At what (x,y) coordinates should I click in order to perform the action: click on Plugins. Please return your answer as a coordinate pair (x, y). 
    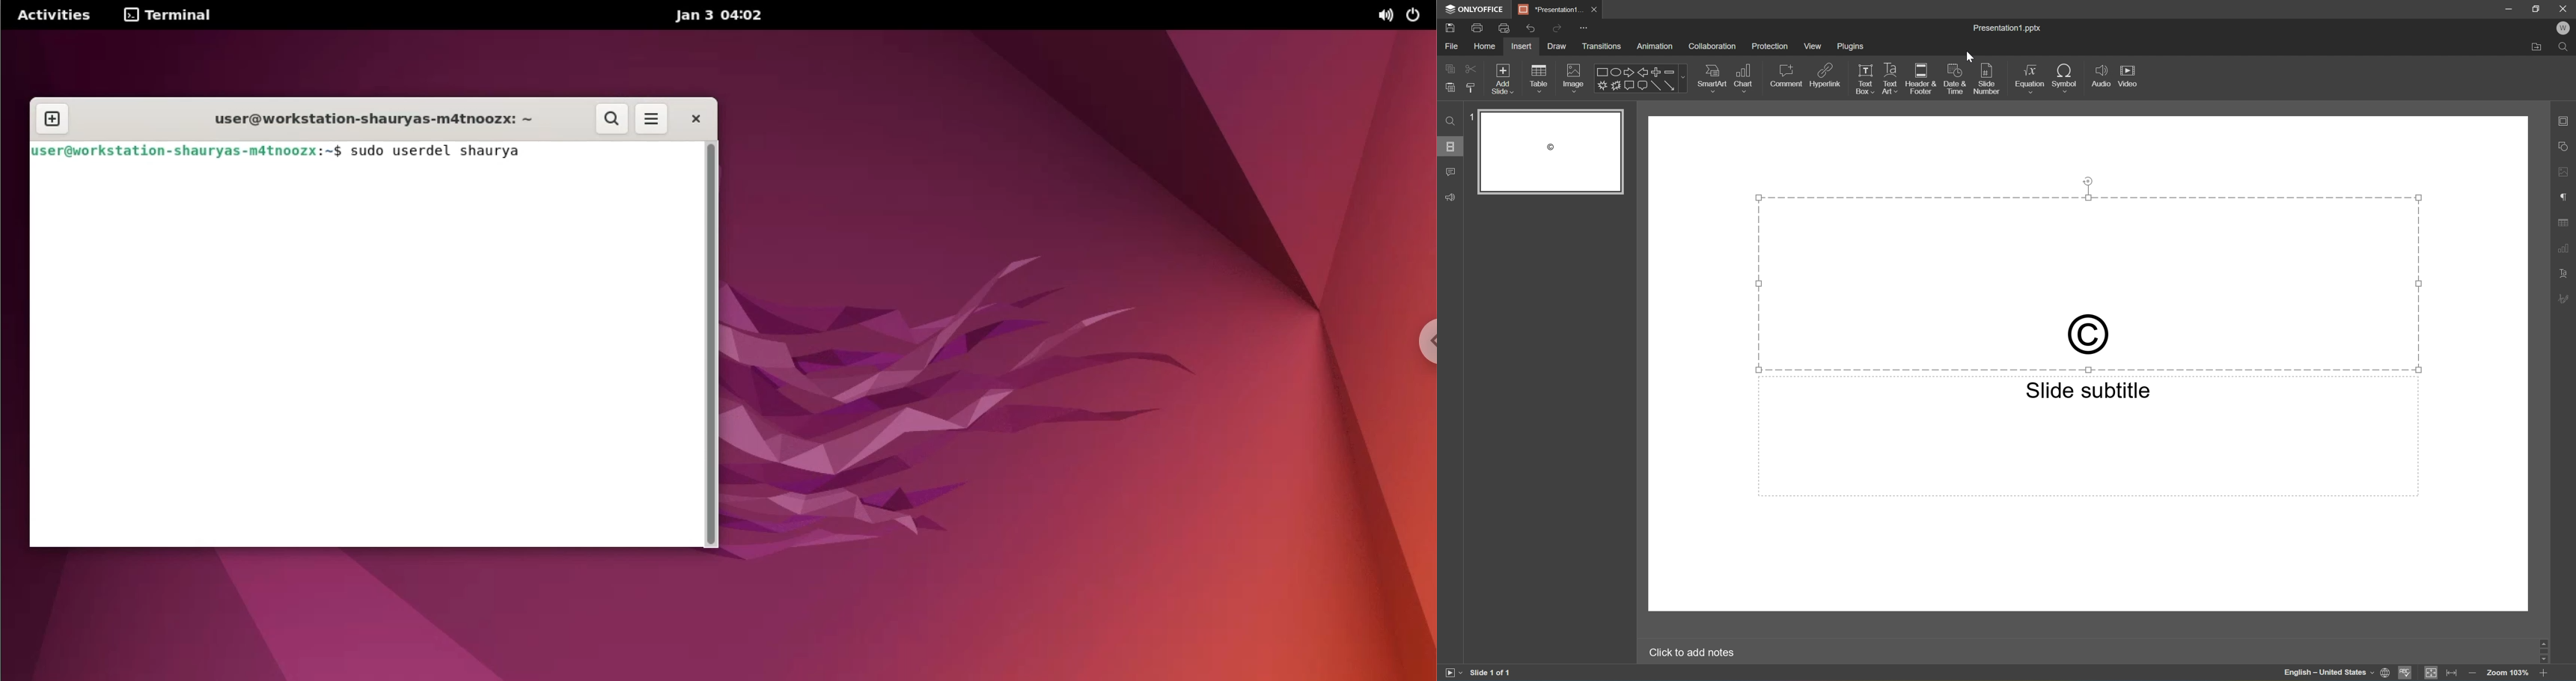
    Looking at the image, I should click on (1853, 46).